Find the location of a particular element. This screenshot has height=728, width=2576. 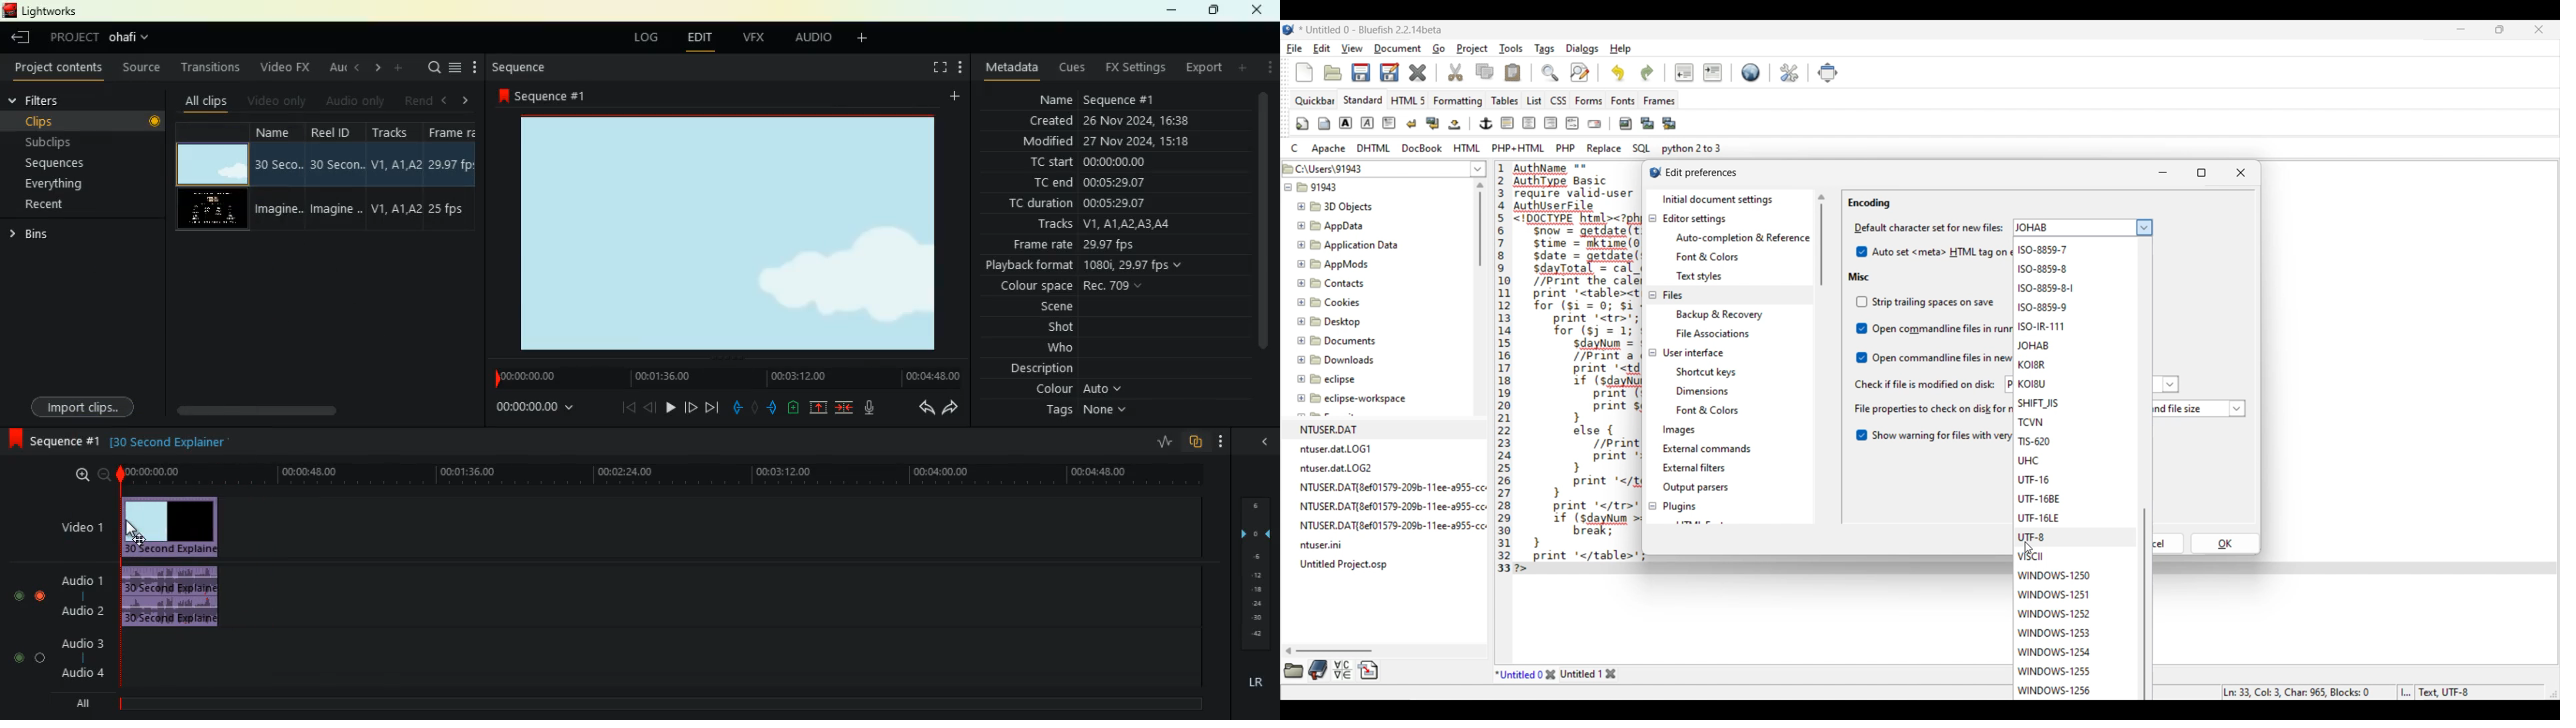

Vertical slide bar is located at coordinates (1480, 225).